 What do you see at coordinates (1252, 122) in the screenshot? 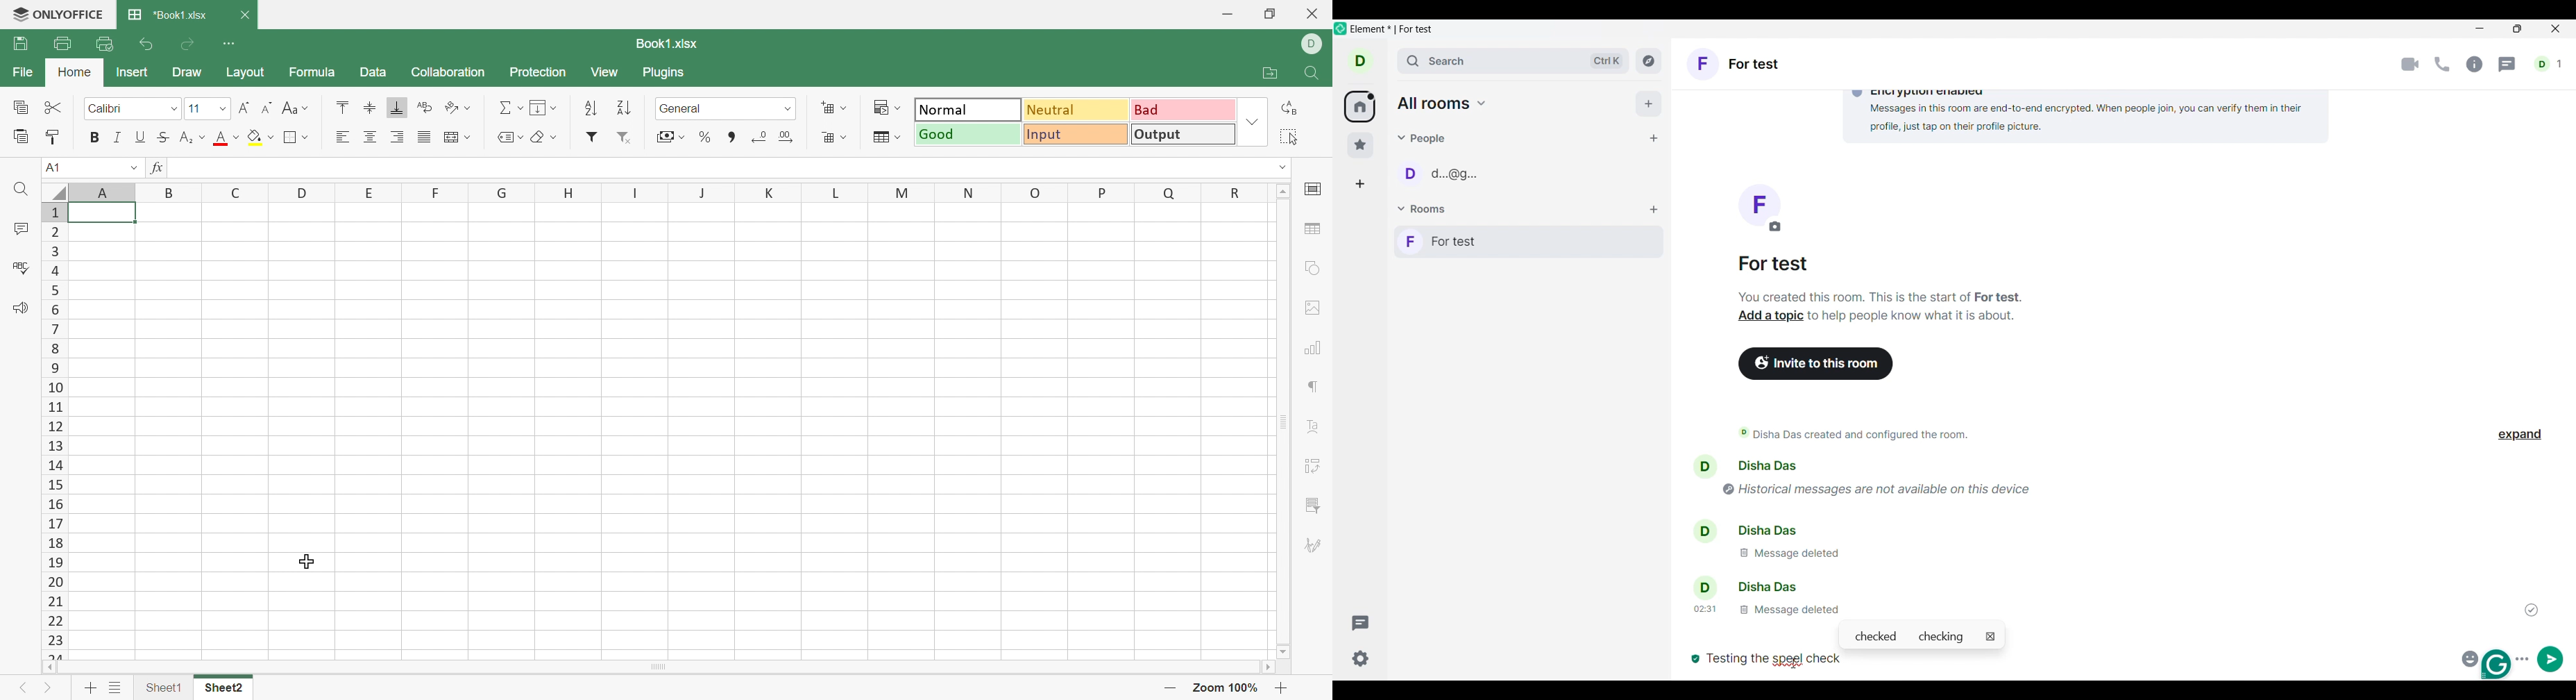
I see `Drop Down` at bounding box center [1252, 122].